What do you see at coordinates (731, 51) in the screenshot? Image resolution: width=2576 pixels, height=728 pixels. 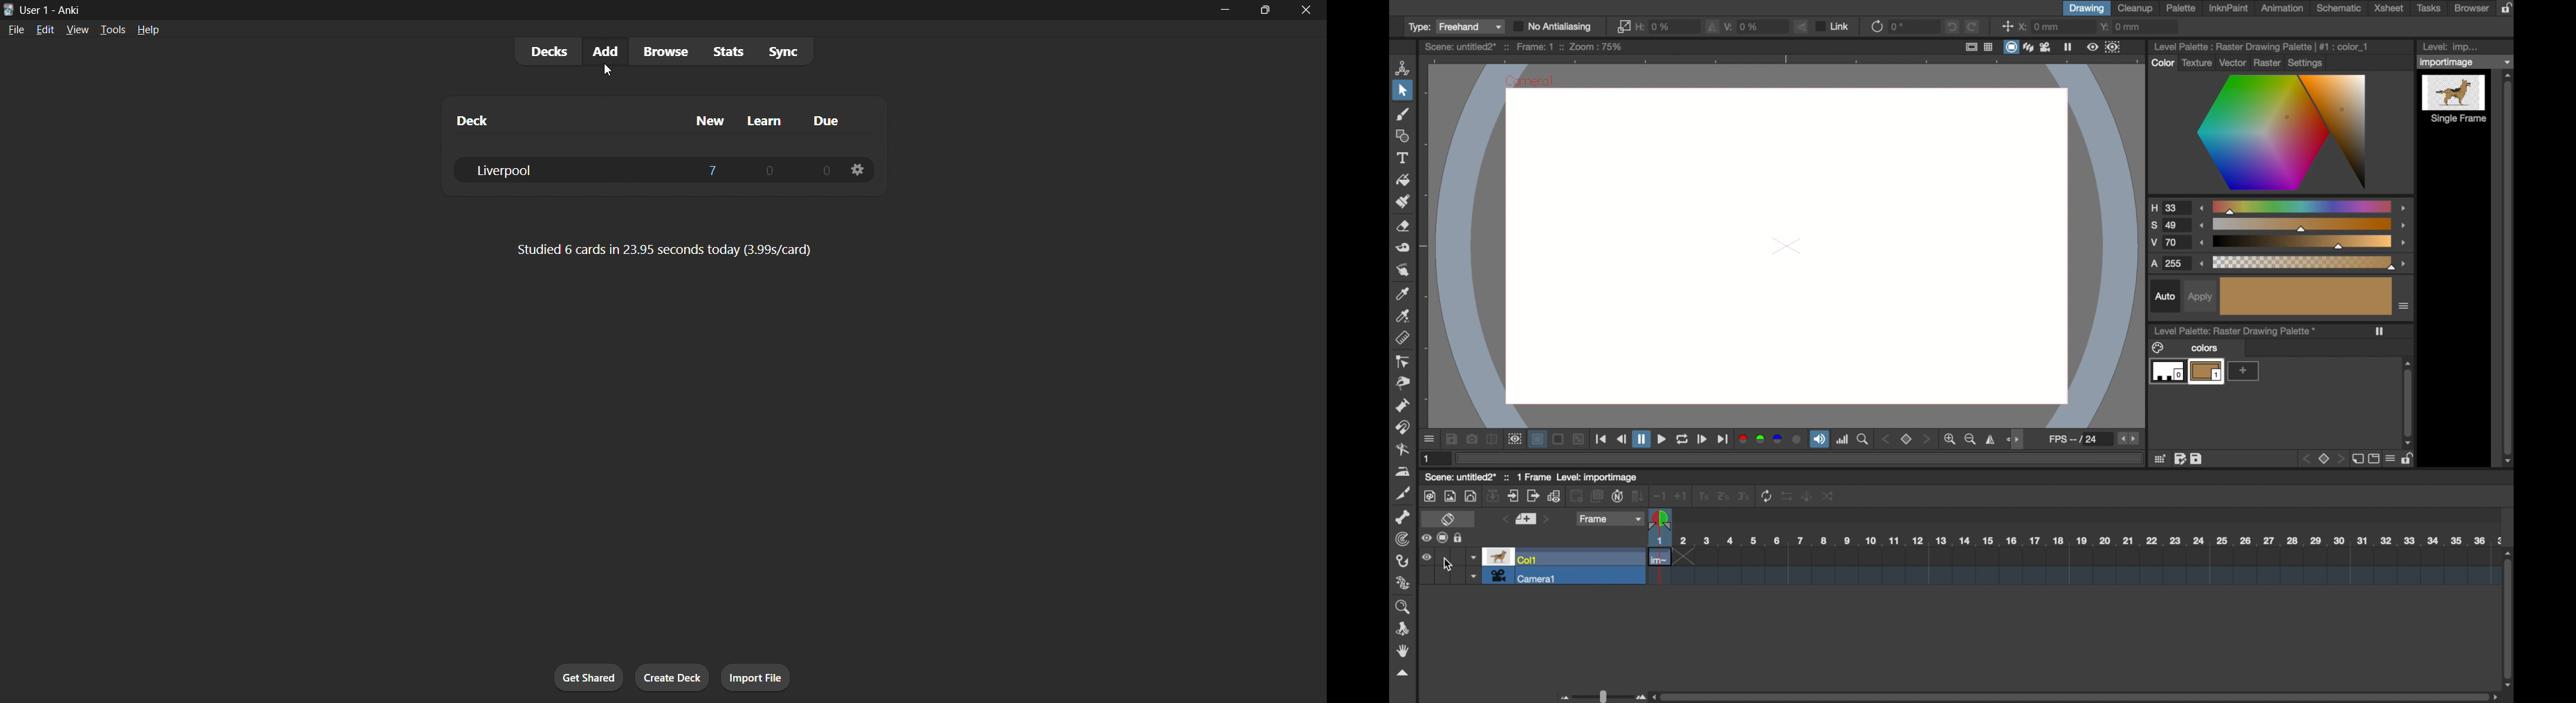 I see `stats` at bounding box center [731, 51].